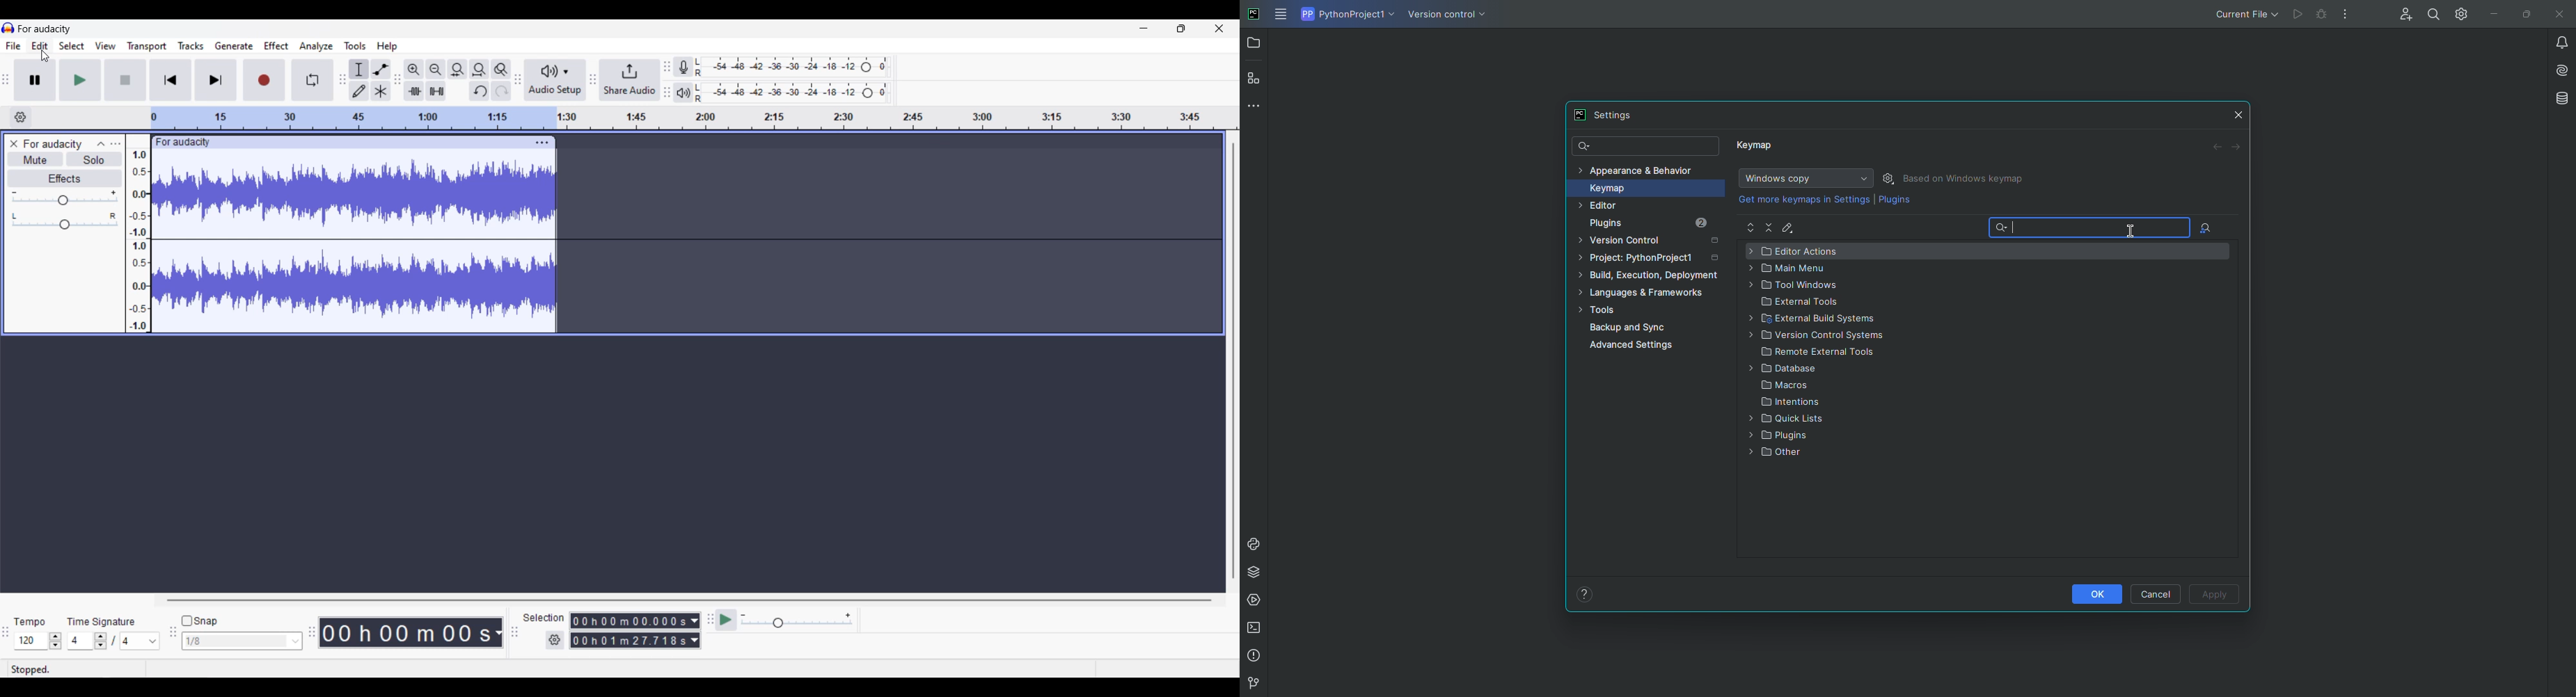  I want to click on Plugins, so click(1895, 202).